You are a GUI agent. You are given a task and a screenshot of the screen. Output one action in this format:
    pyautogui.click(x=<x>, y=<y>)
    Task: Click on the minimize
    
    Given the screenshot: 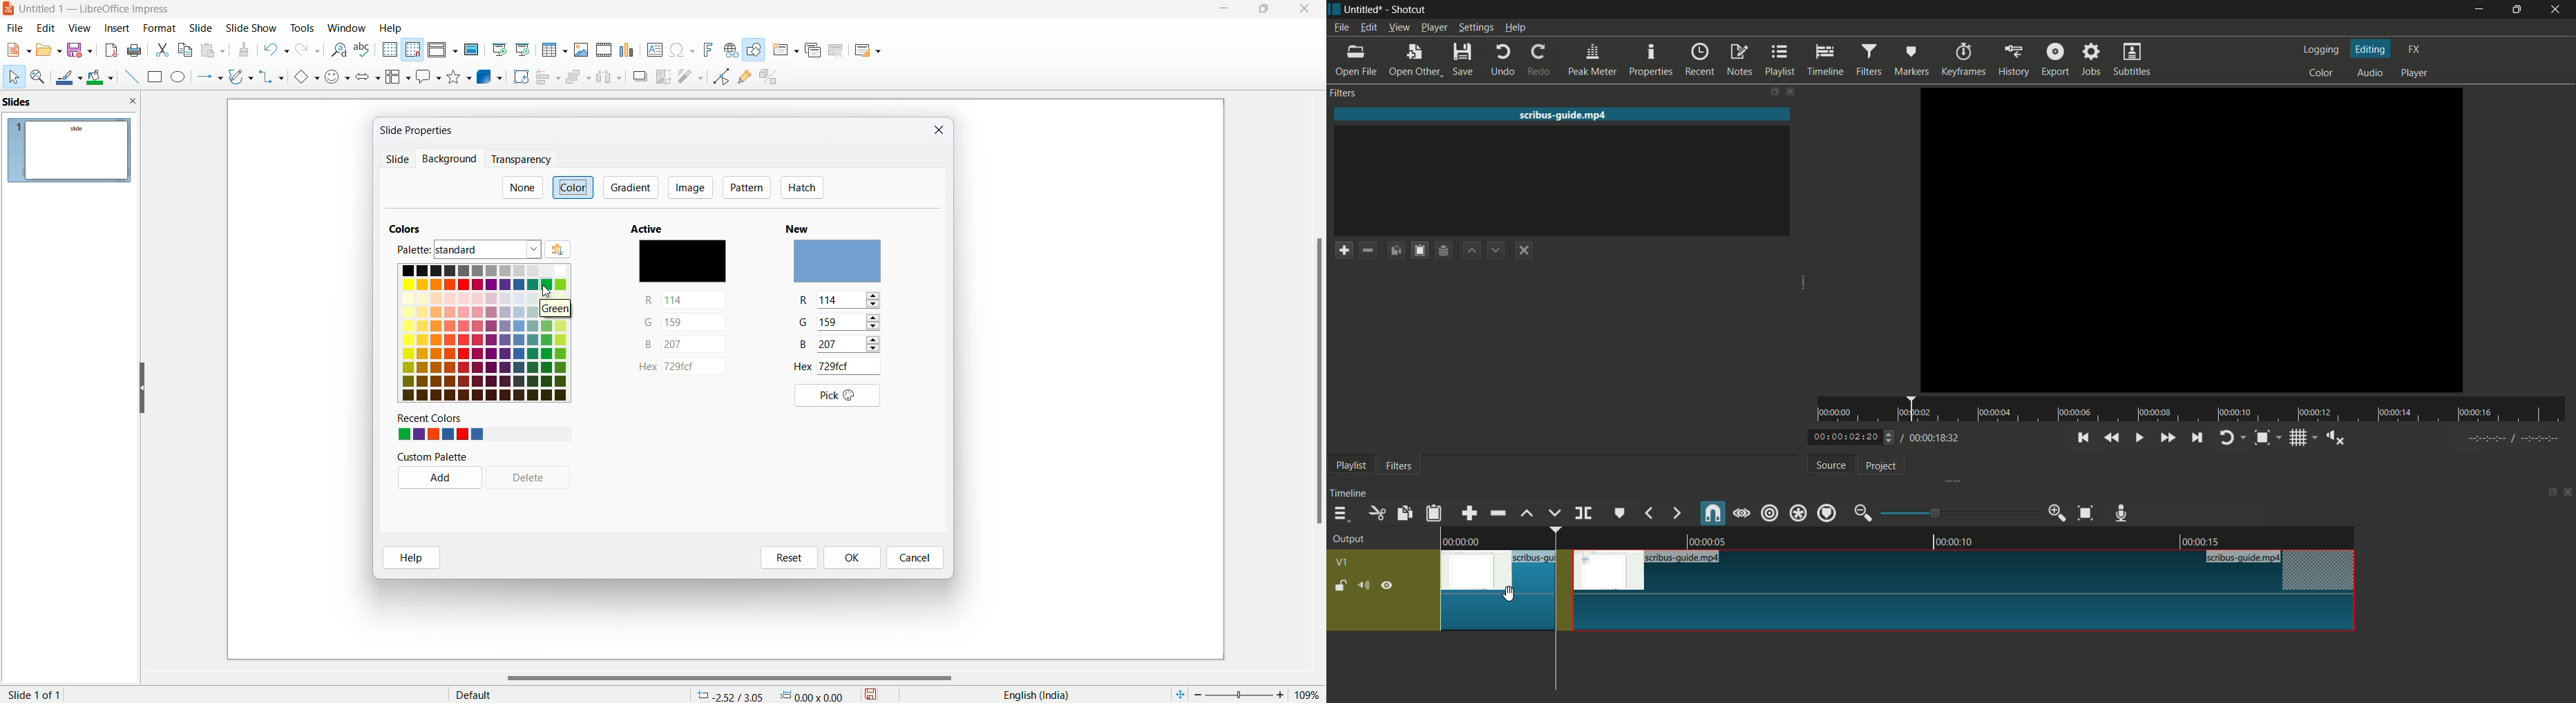 What is the action you would take?
    pyautogui.click(x=2480, y=10)
    